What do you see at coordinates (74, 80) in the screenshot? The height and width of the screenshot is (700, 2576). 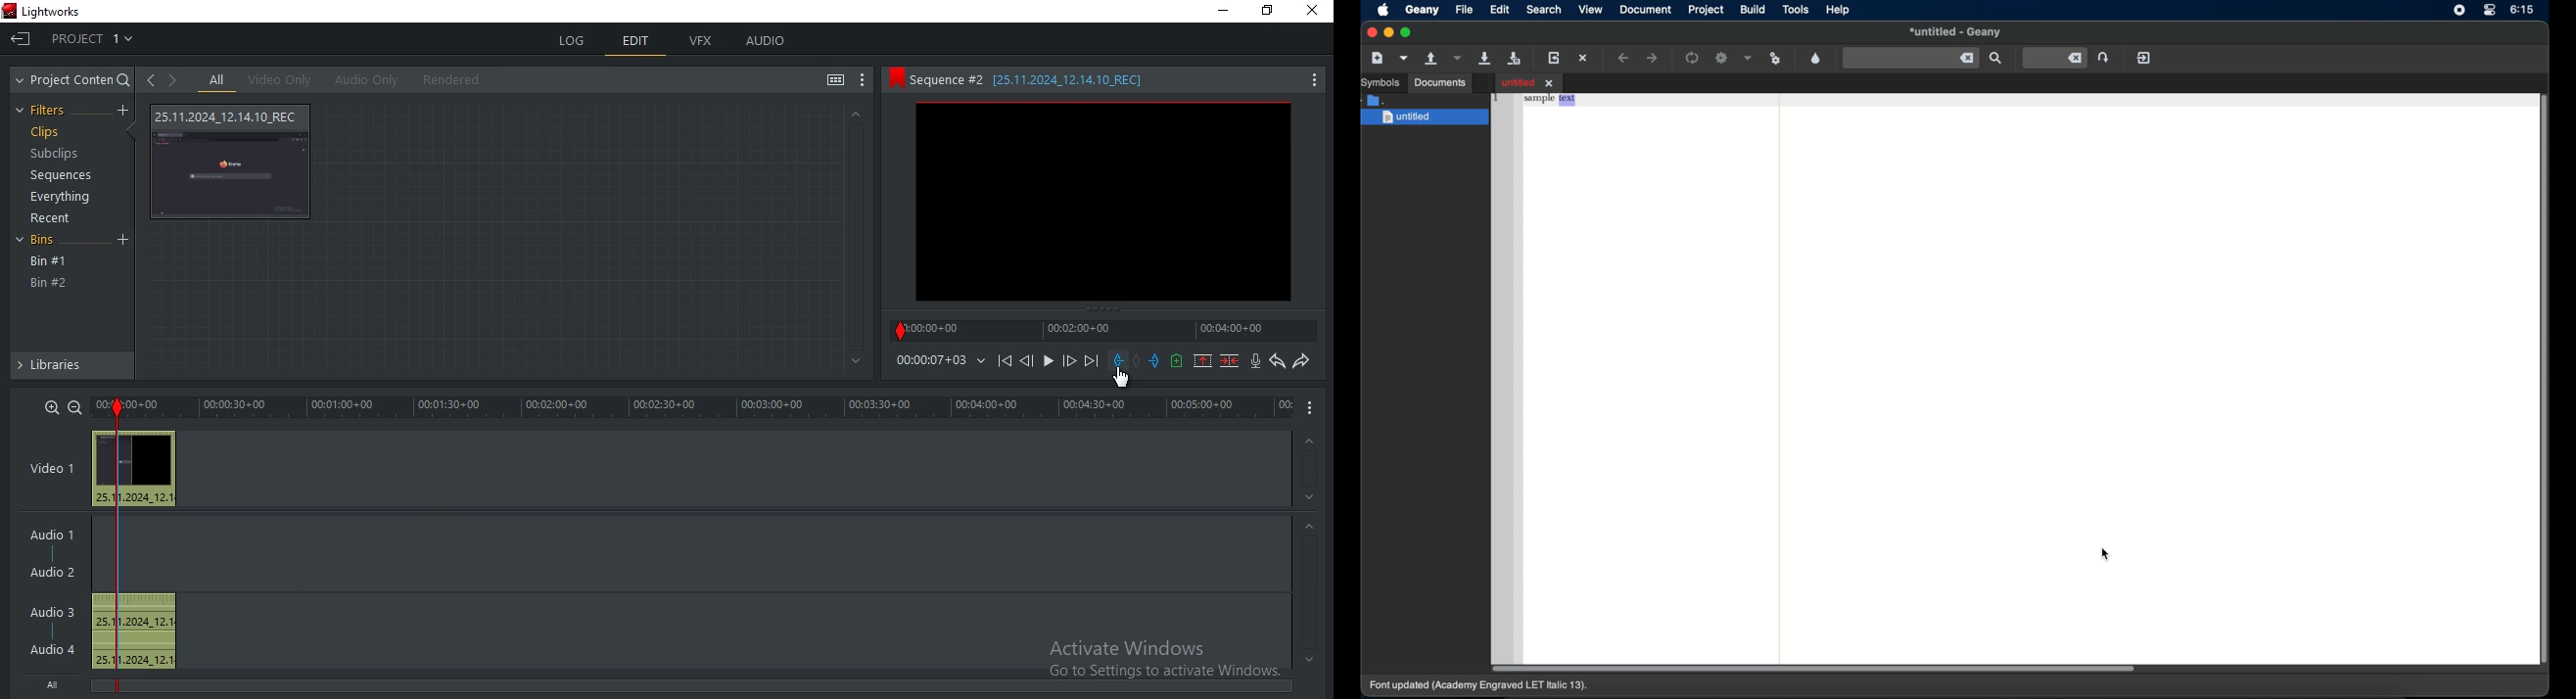 I see `project content` at bounding box center [74, 80].